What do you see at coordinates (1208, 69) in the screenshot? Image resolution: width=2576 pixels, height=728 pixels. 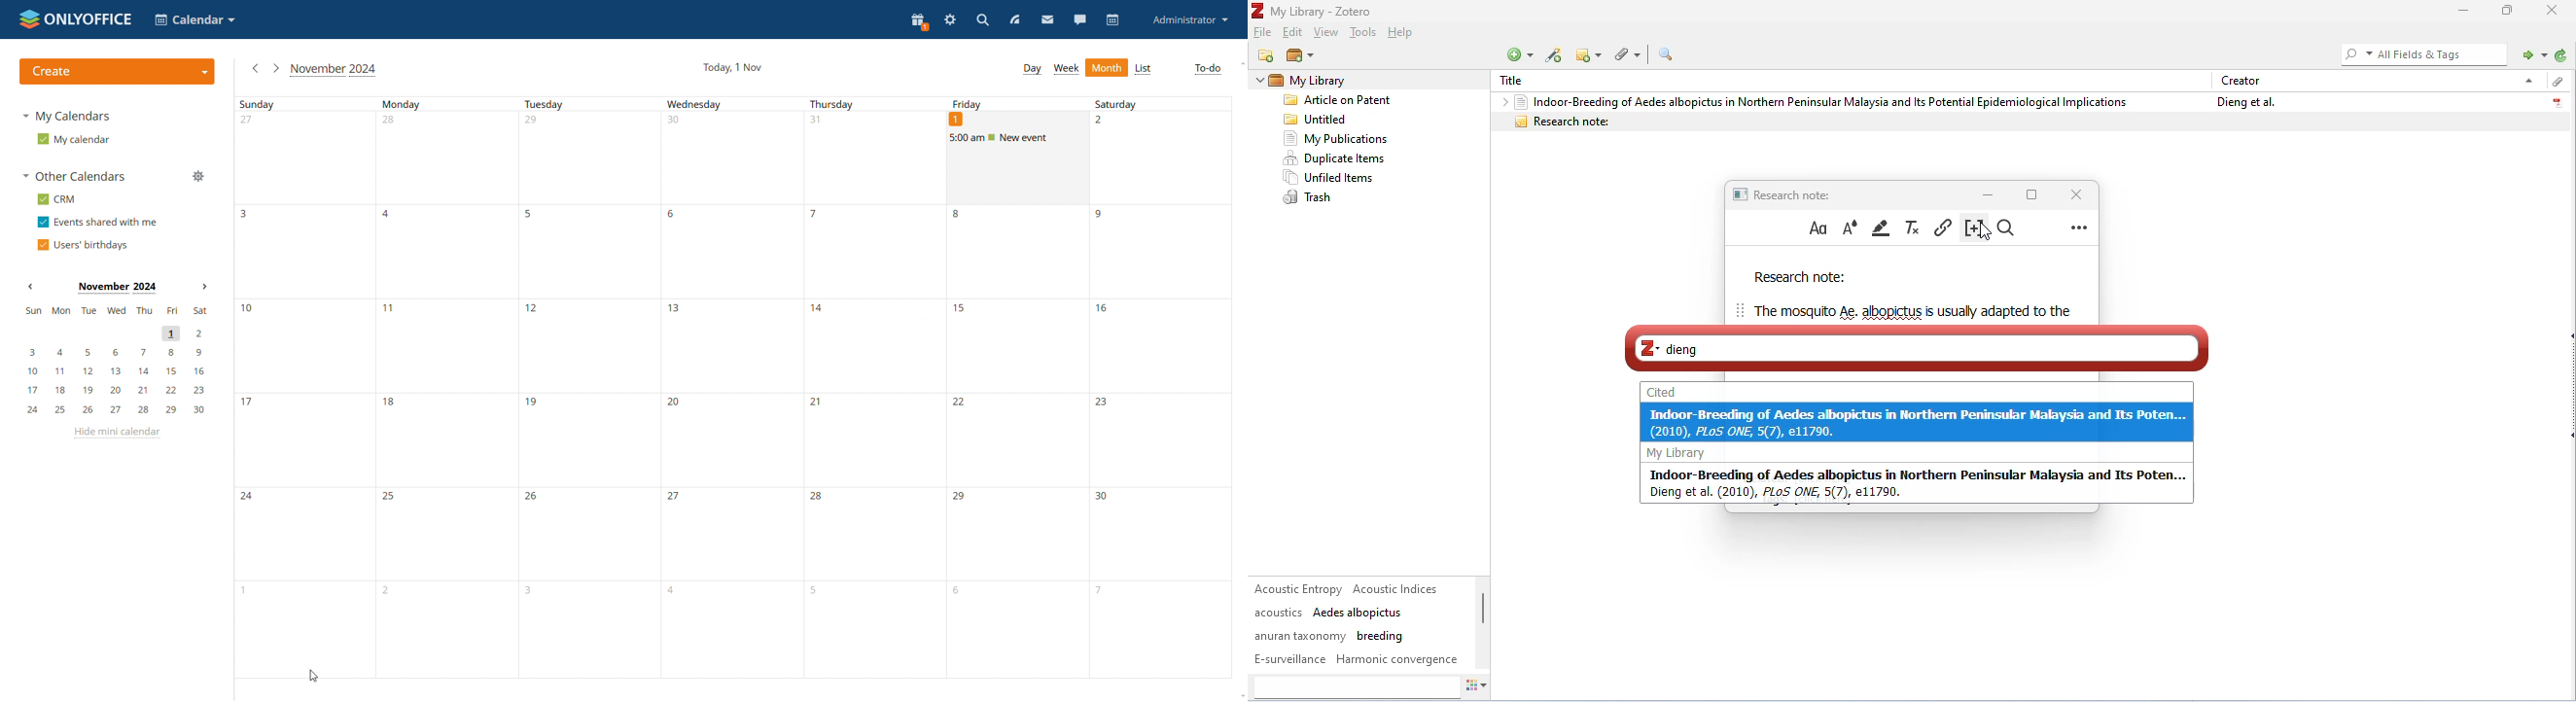 I see `to-do` at bounding box center [1208, 69].